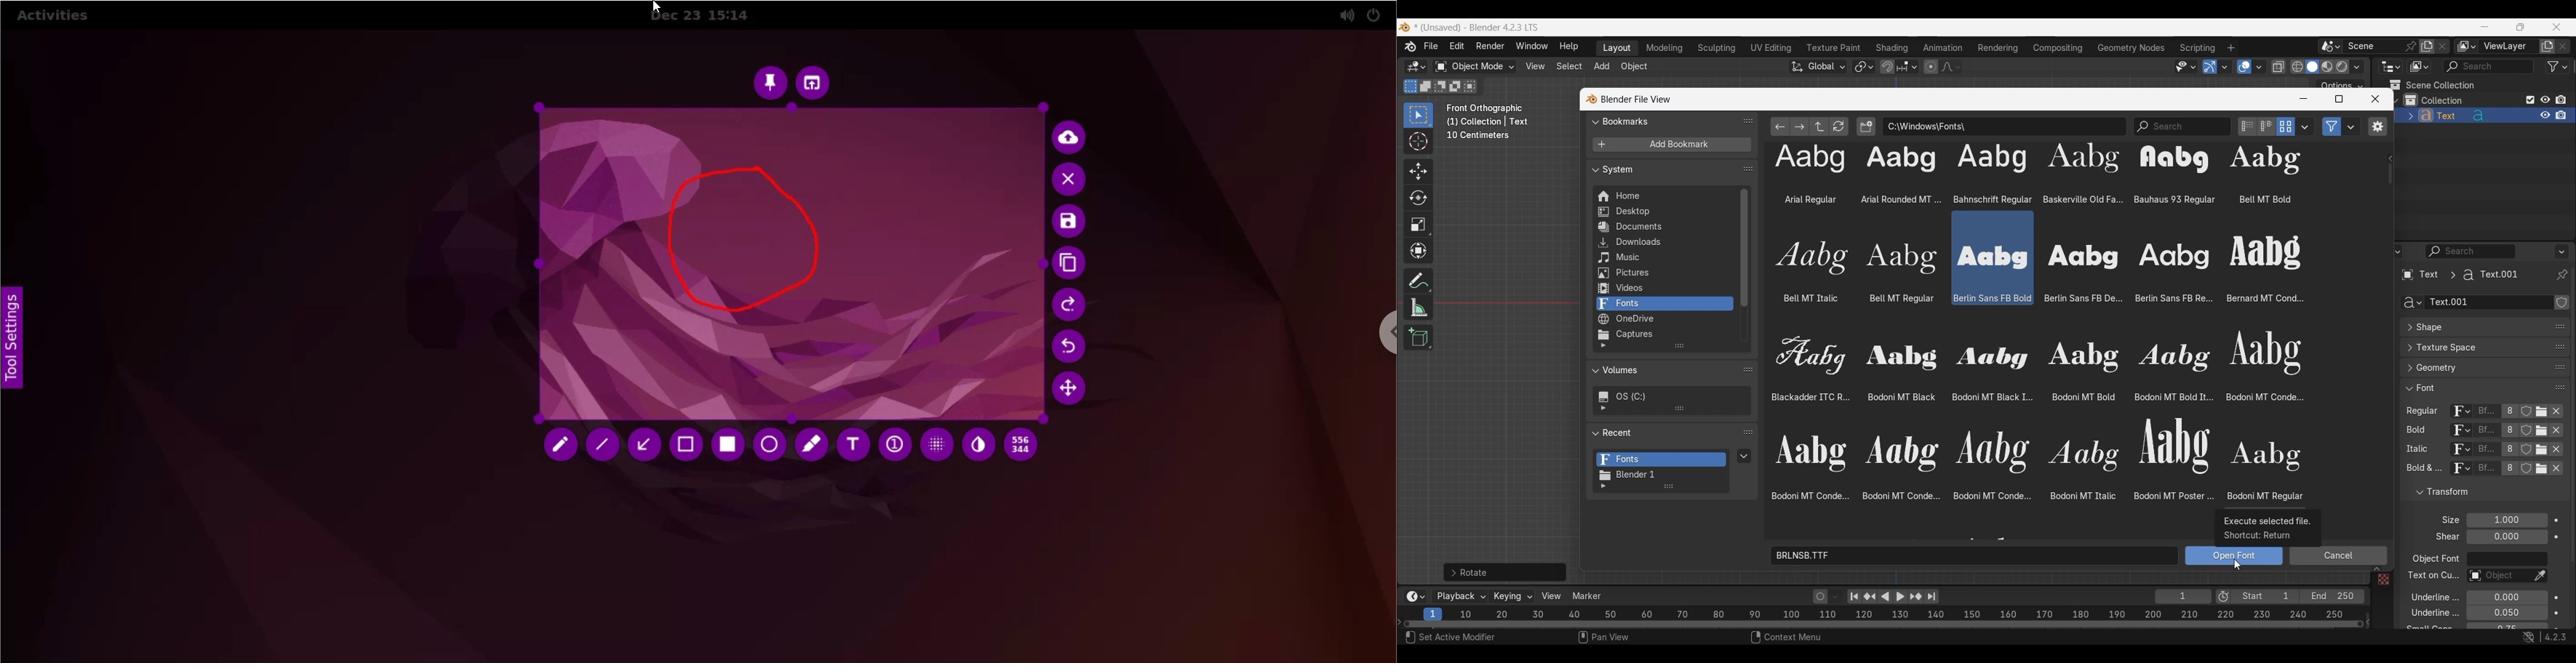 Image resolution: width=2576 pixels, height=672 pixels. I want to click on Show path history, so click(2389, 159).